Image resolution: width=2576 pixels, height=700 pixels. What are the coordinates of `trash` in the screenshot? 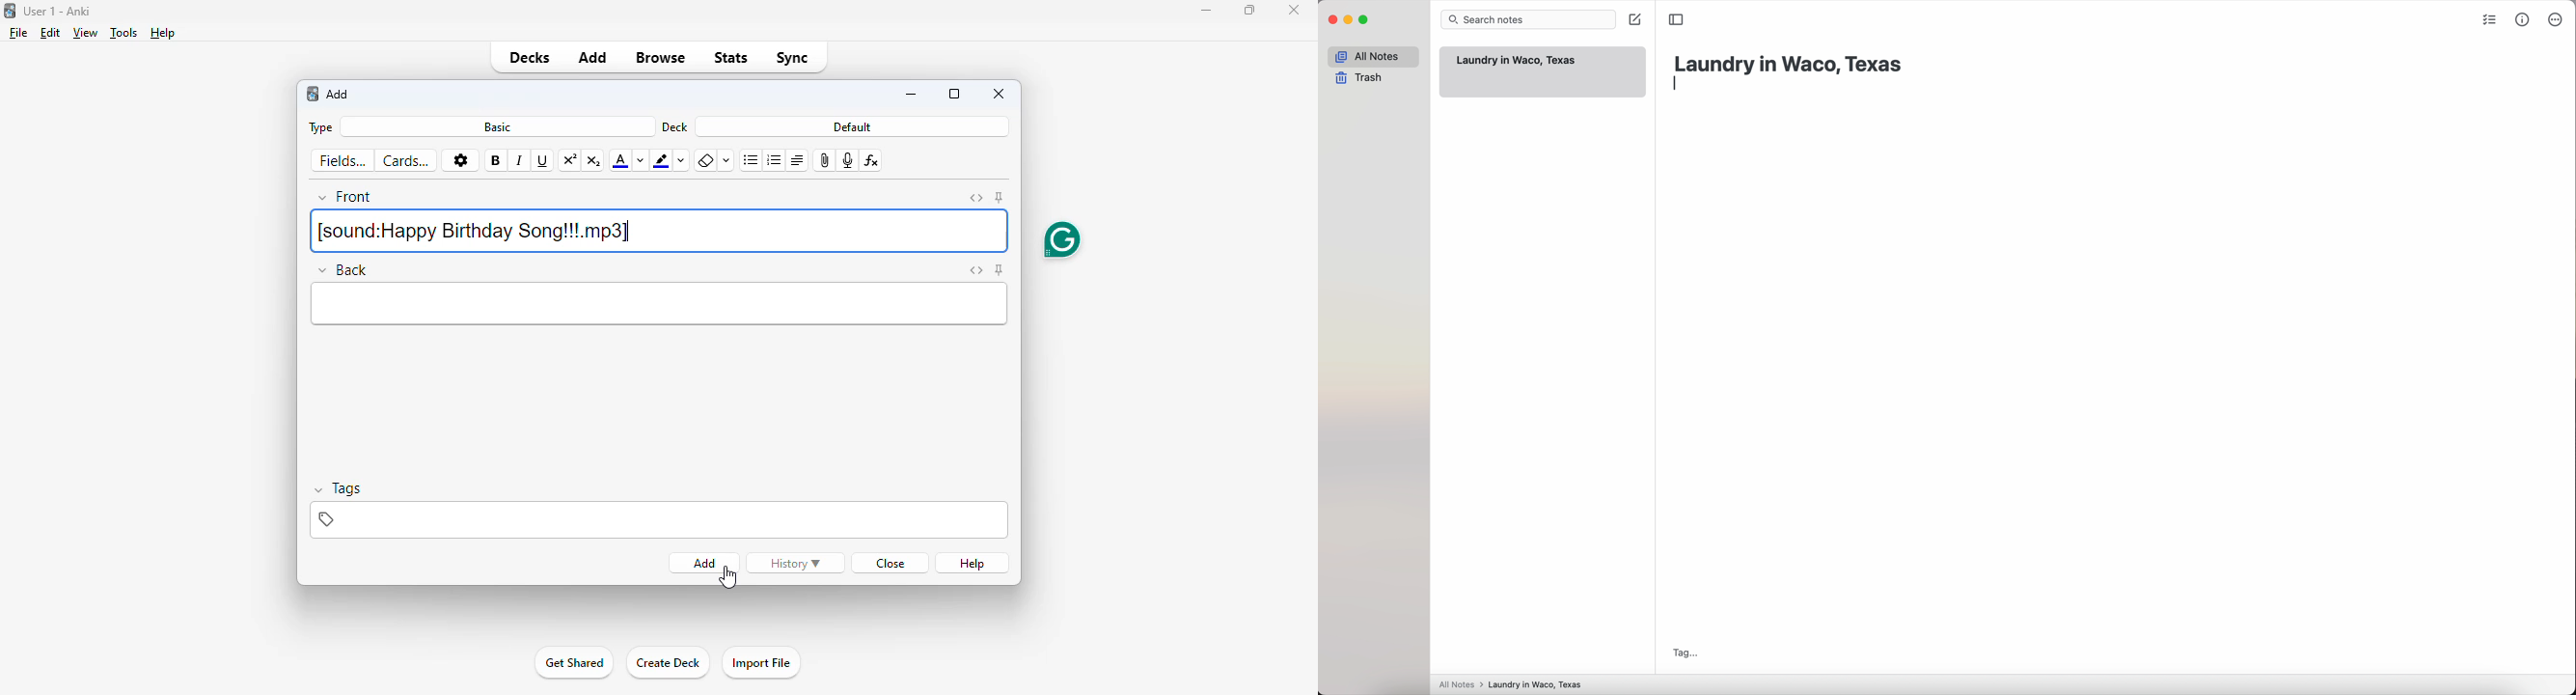 It's located at (1362, 79).